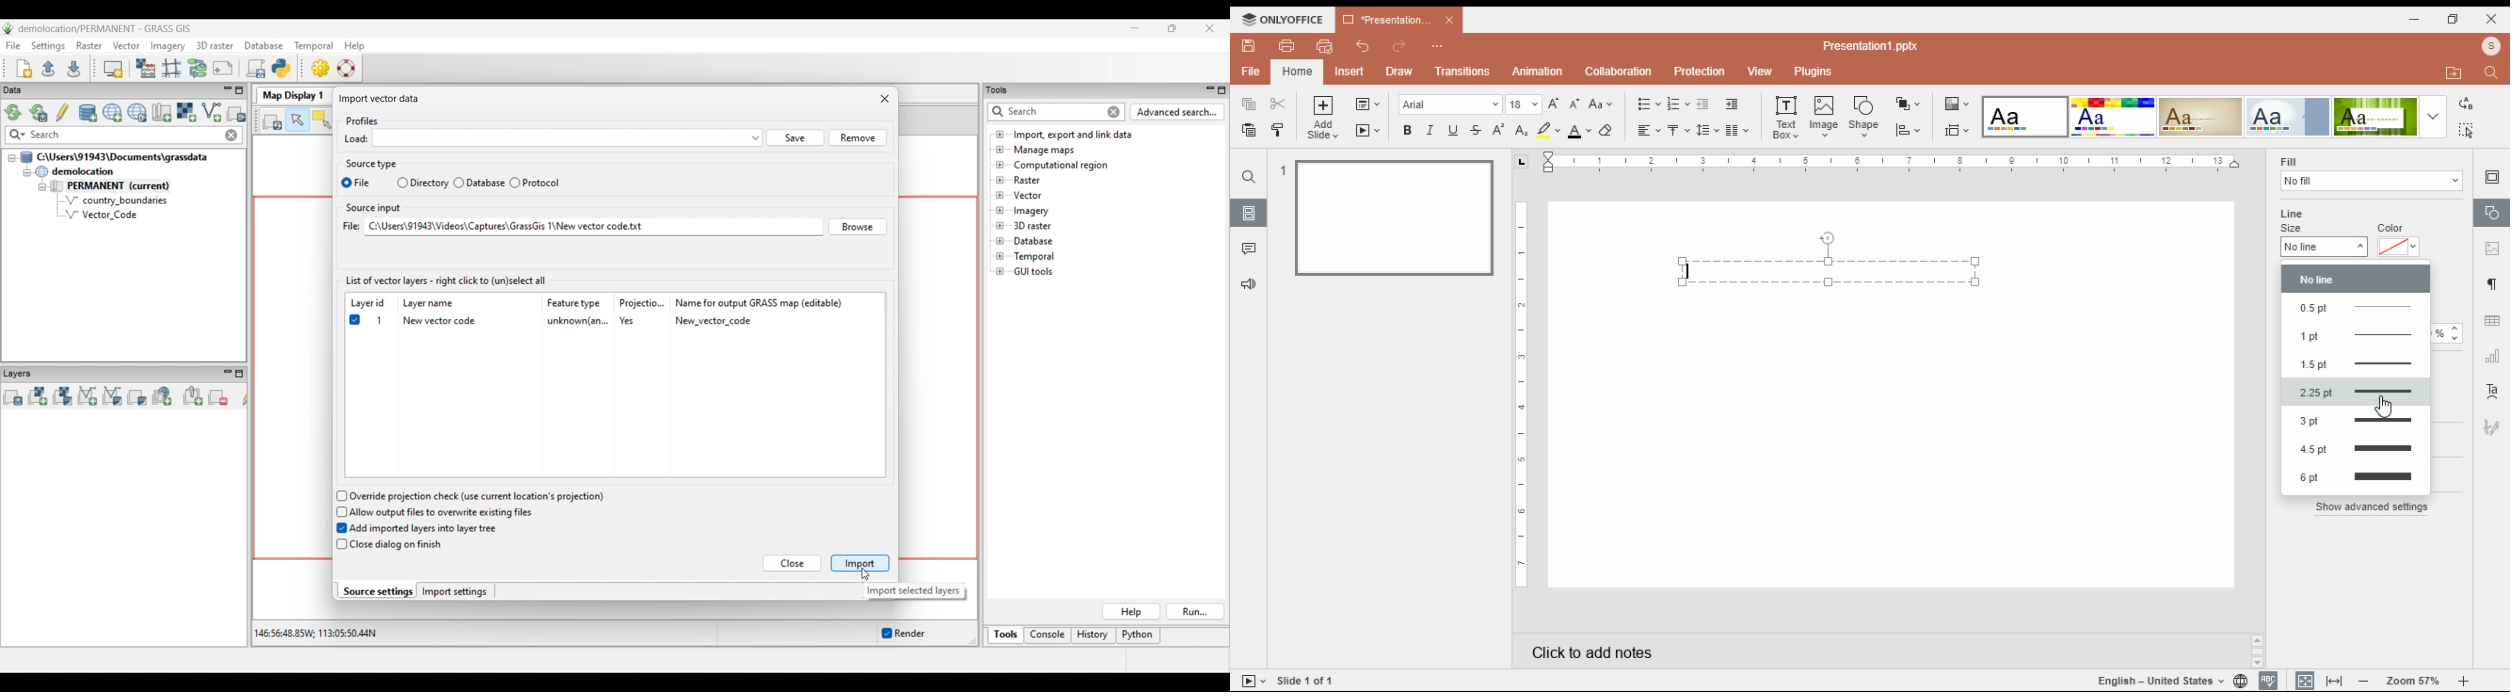 The image size is (2520, 700). Describe the element at coordinates (1700, 70) in the screenshot. I see `protection` at that location.